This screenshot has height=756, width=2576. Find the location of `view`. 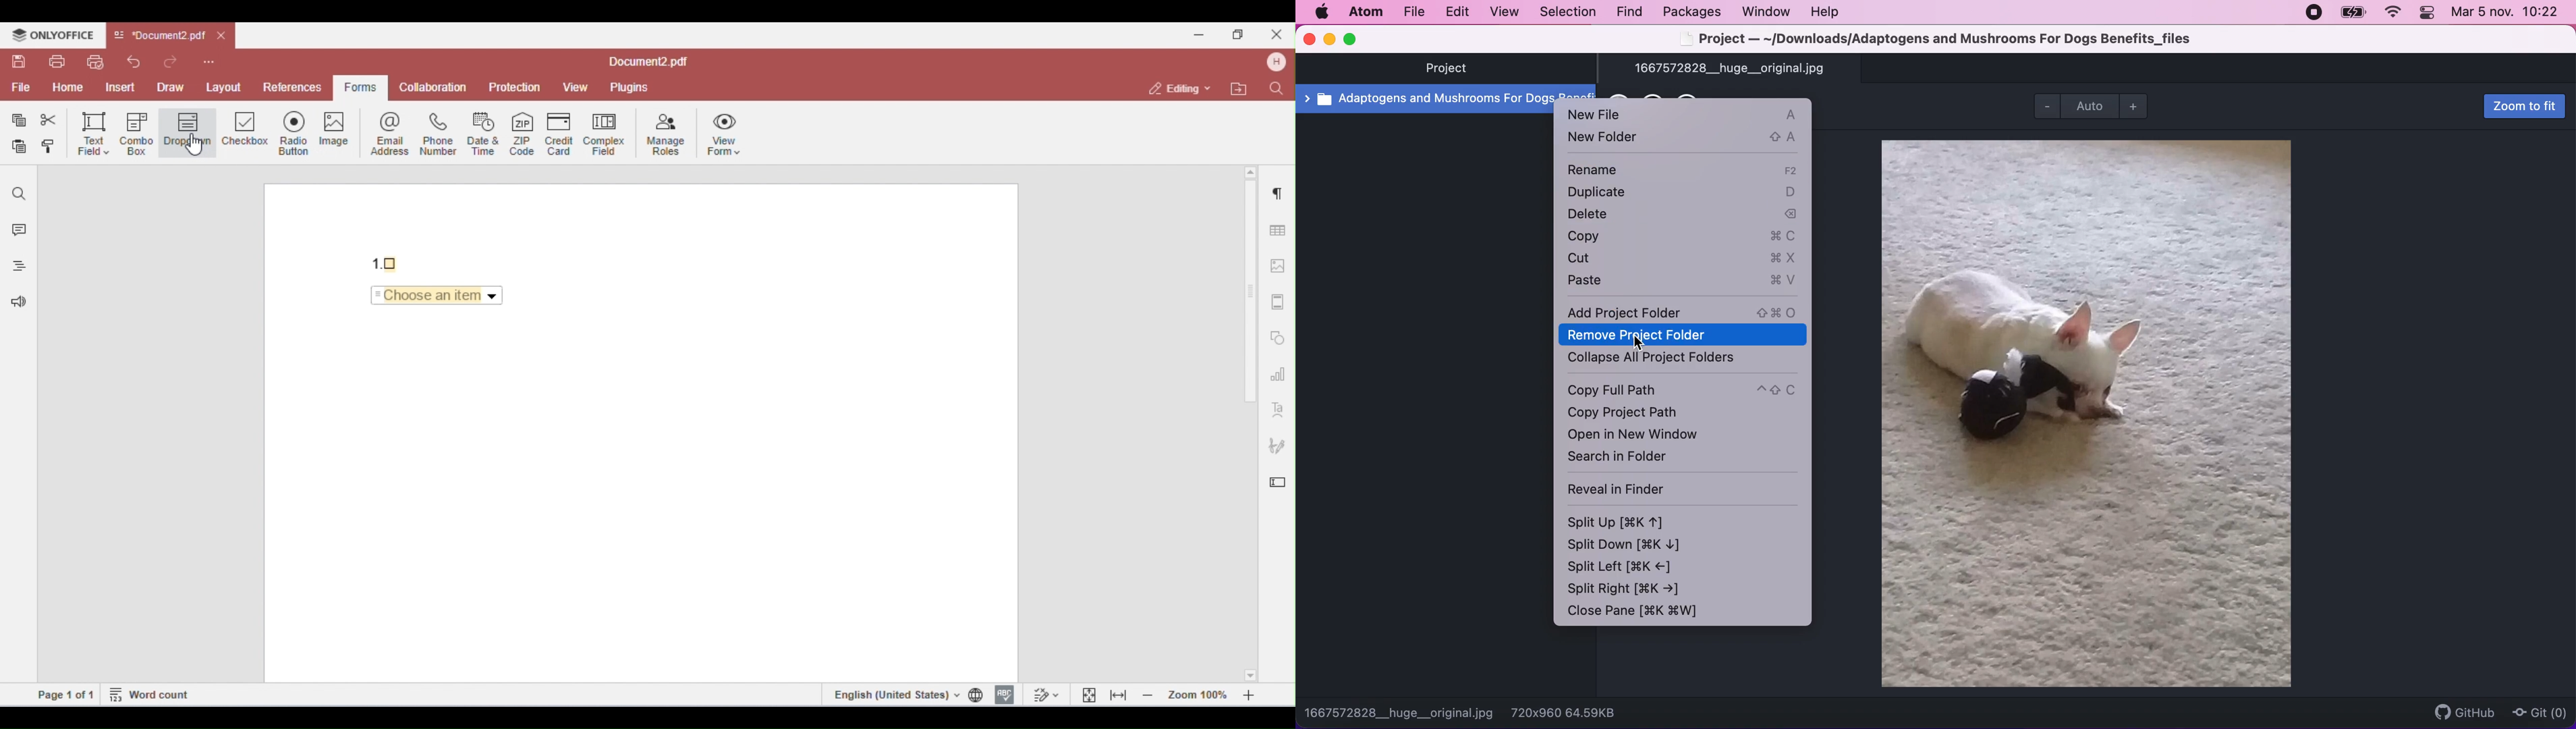

view is located at coordinates (1504, 13).